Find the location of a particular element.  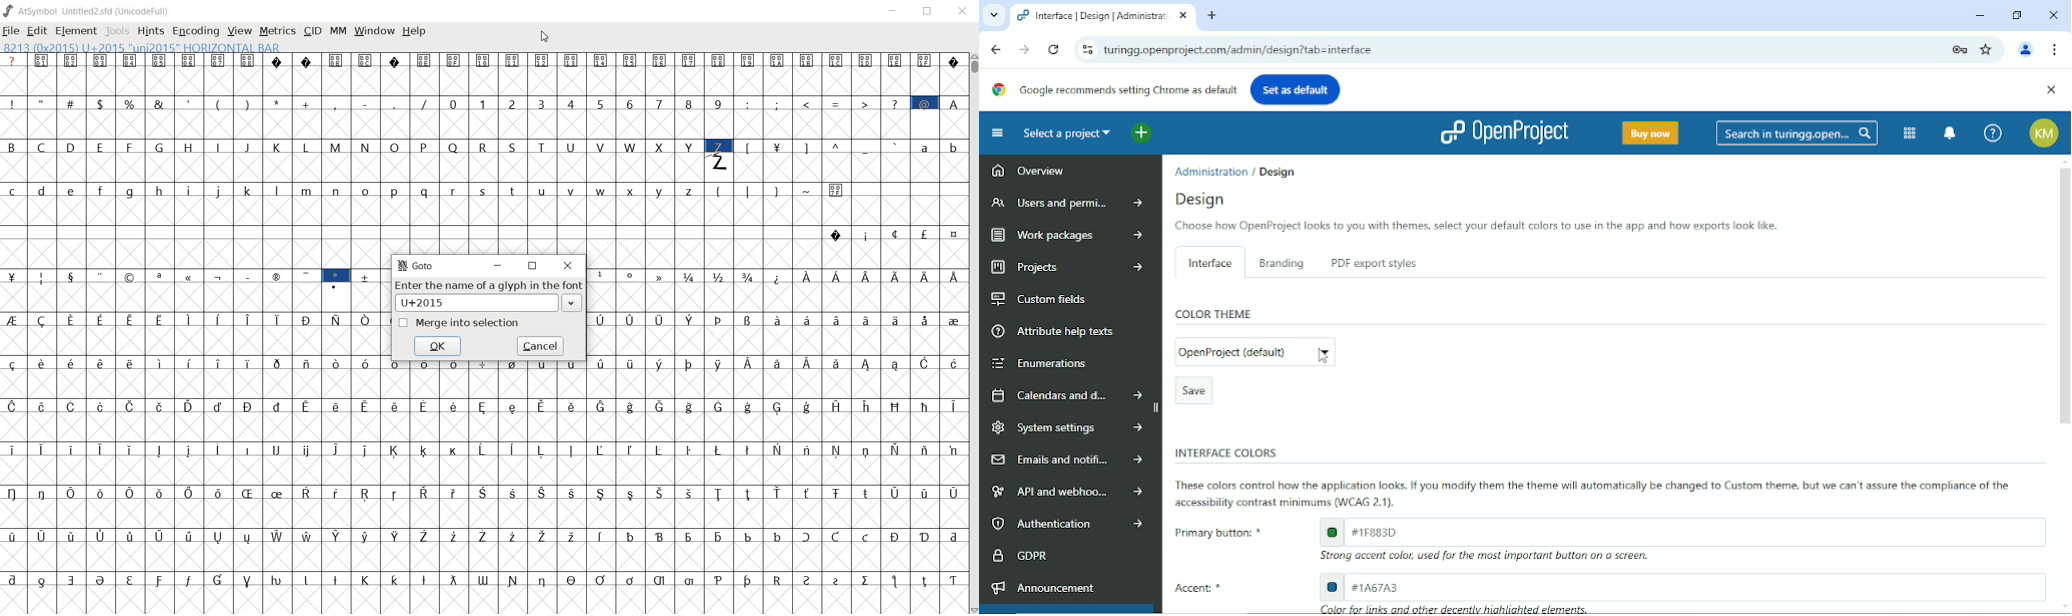

Set as default  is located at coordinates (1296, 88).